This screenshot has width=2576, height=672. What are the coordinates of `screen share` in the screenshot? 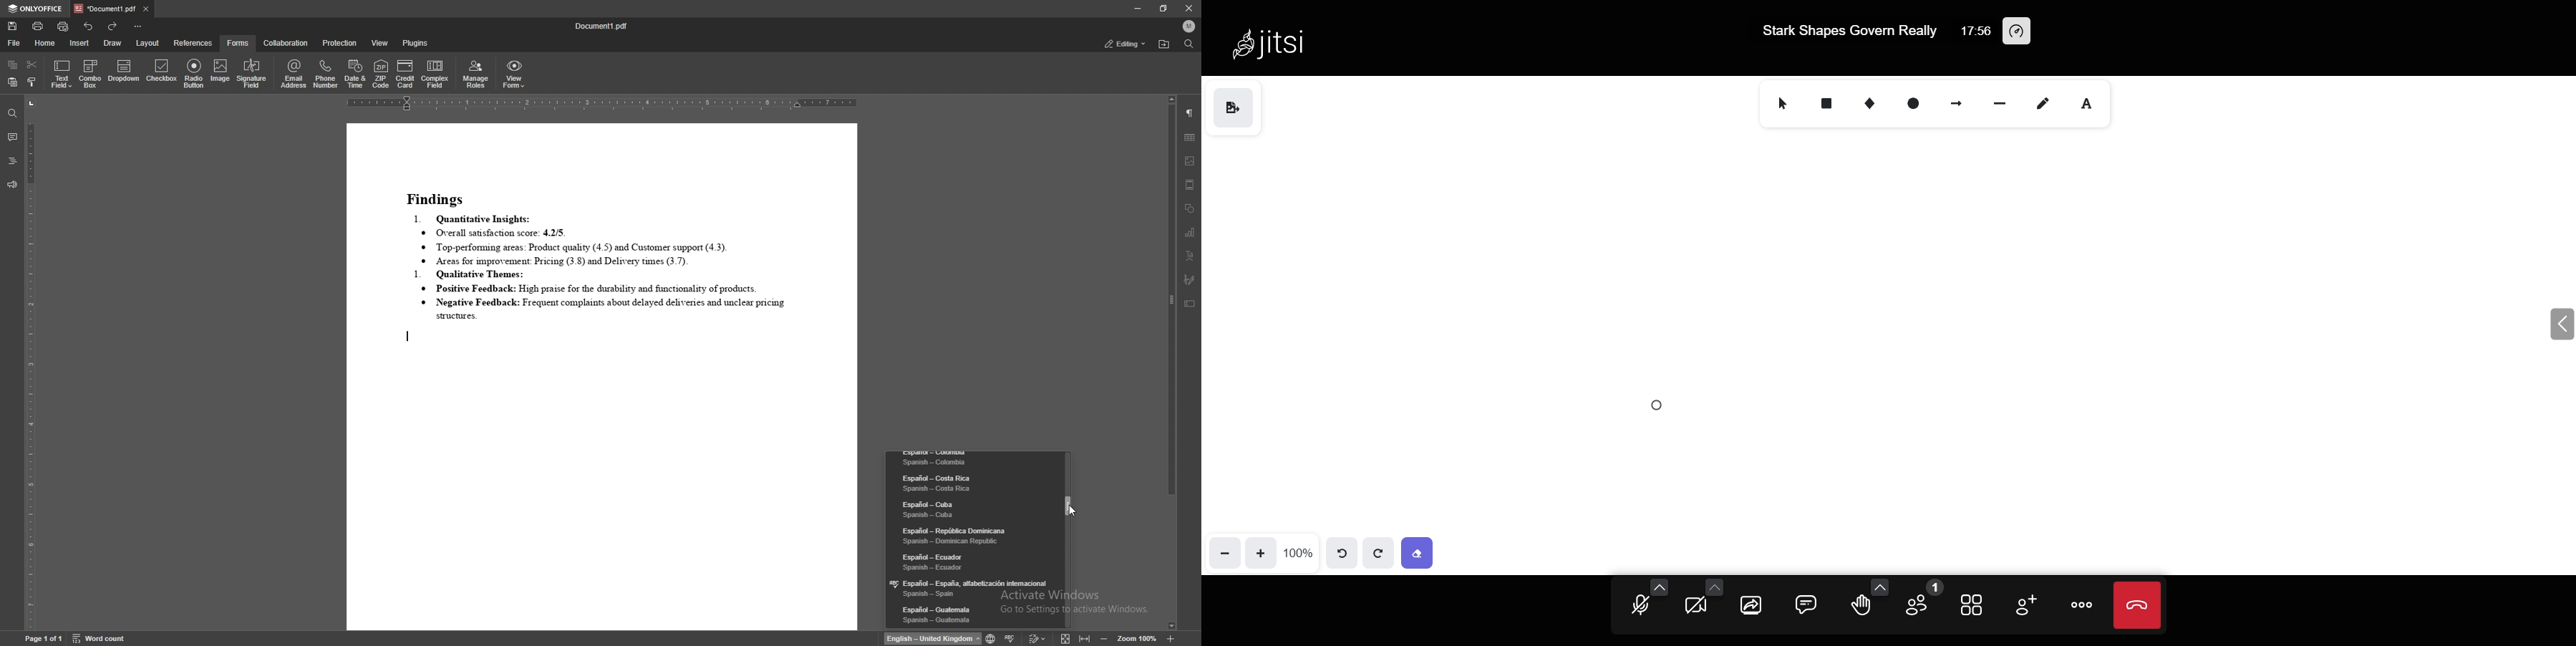 It's located at (1750, 604).